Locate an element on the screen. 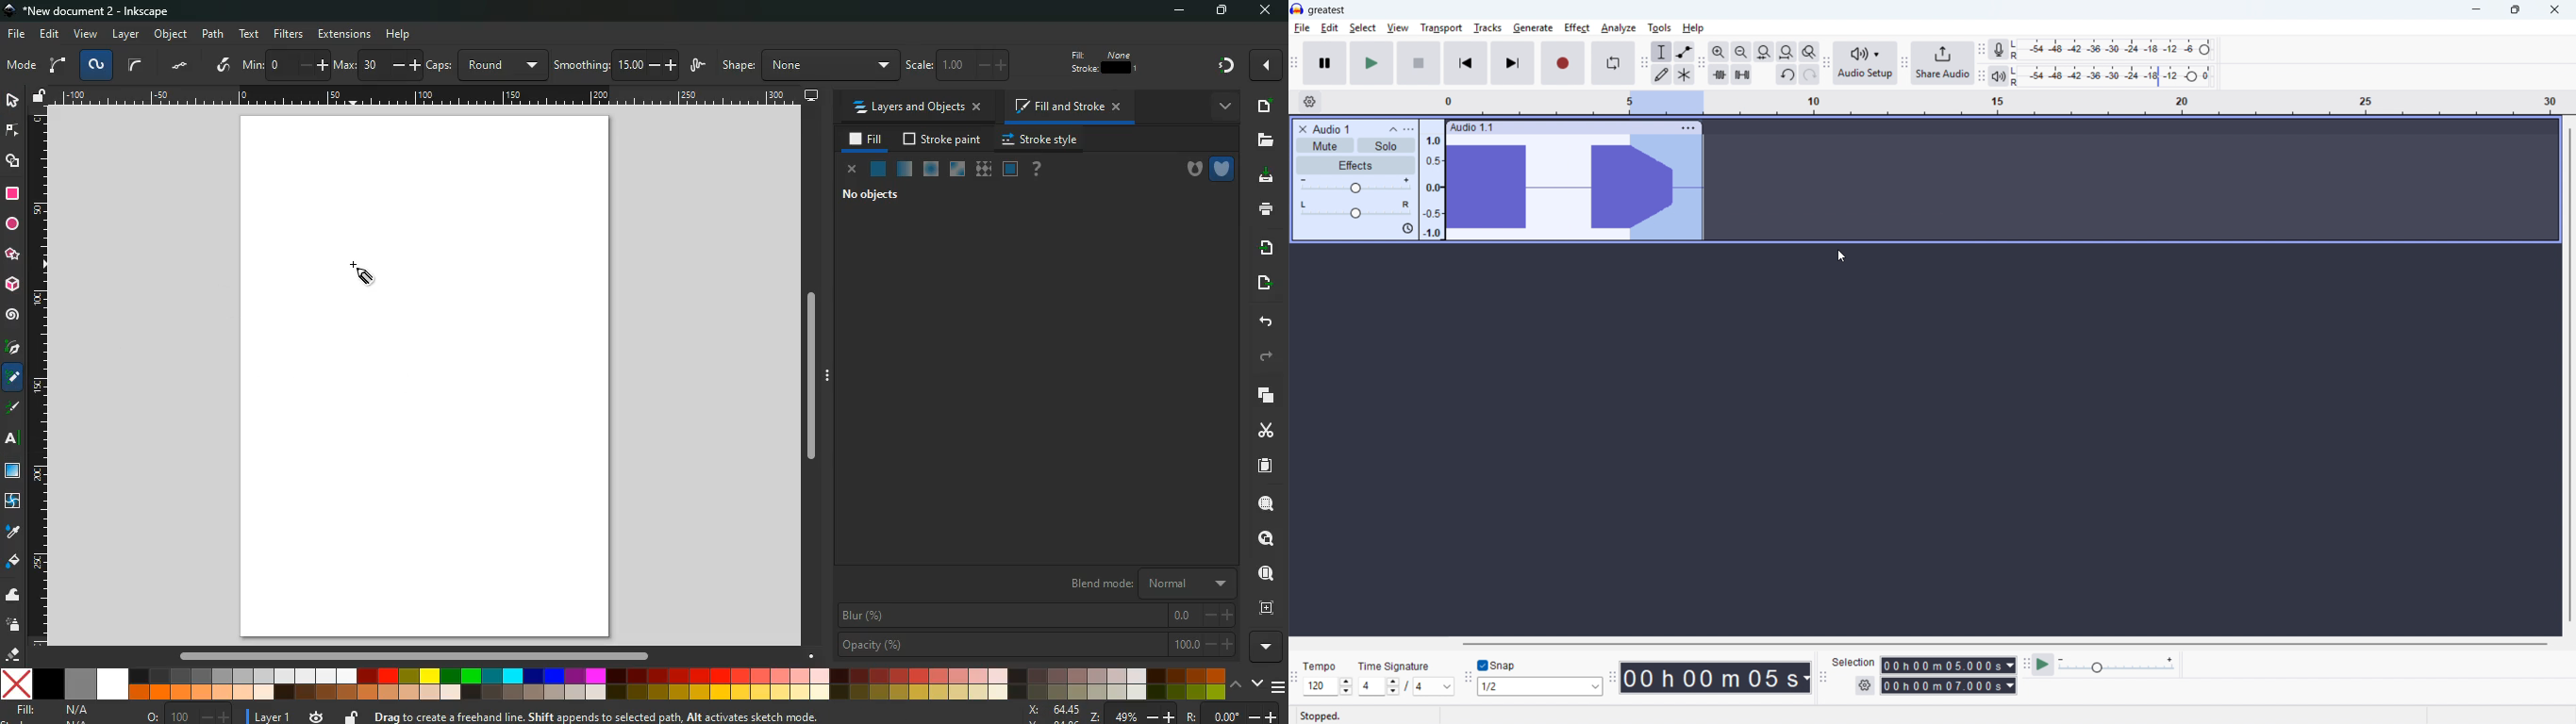  audio 1.1 is located at coordinates (1472, 126).